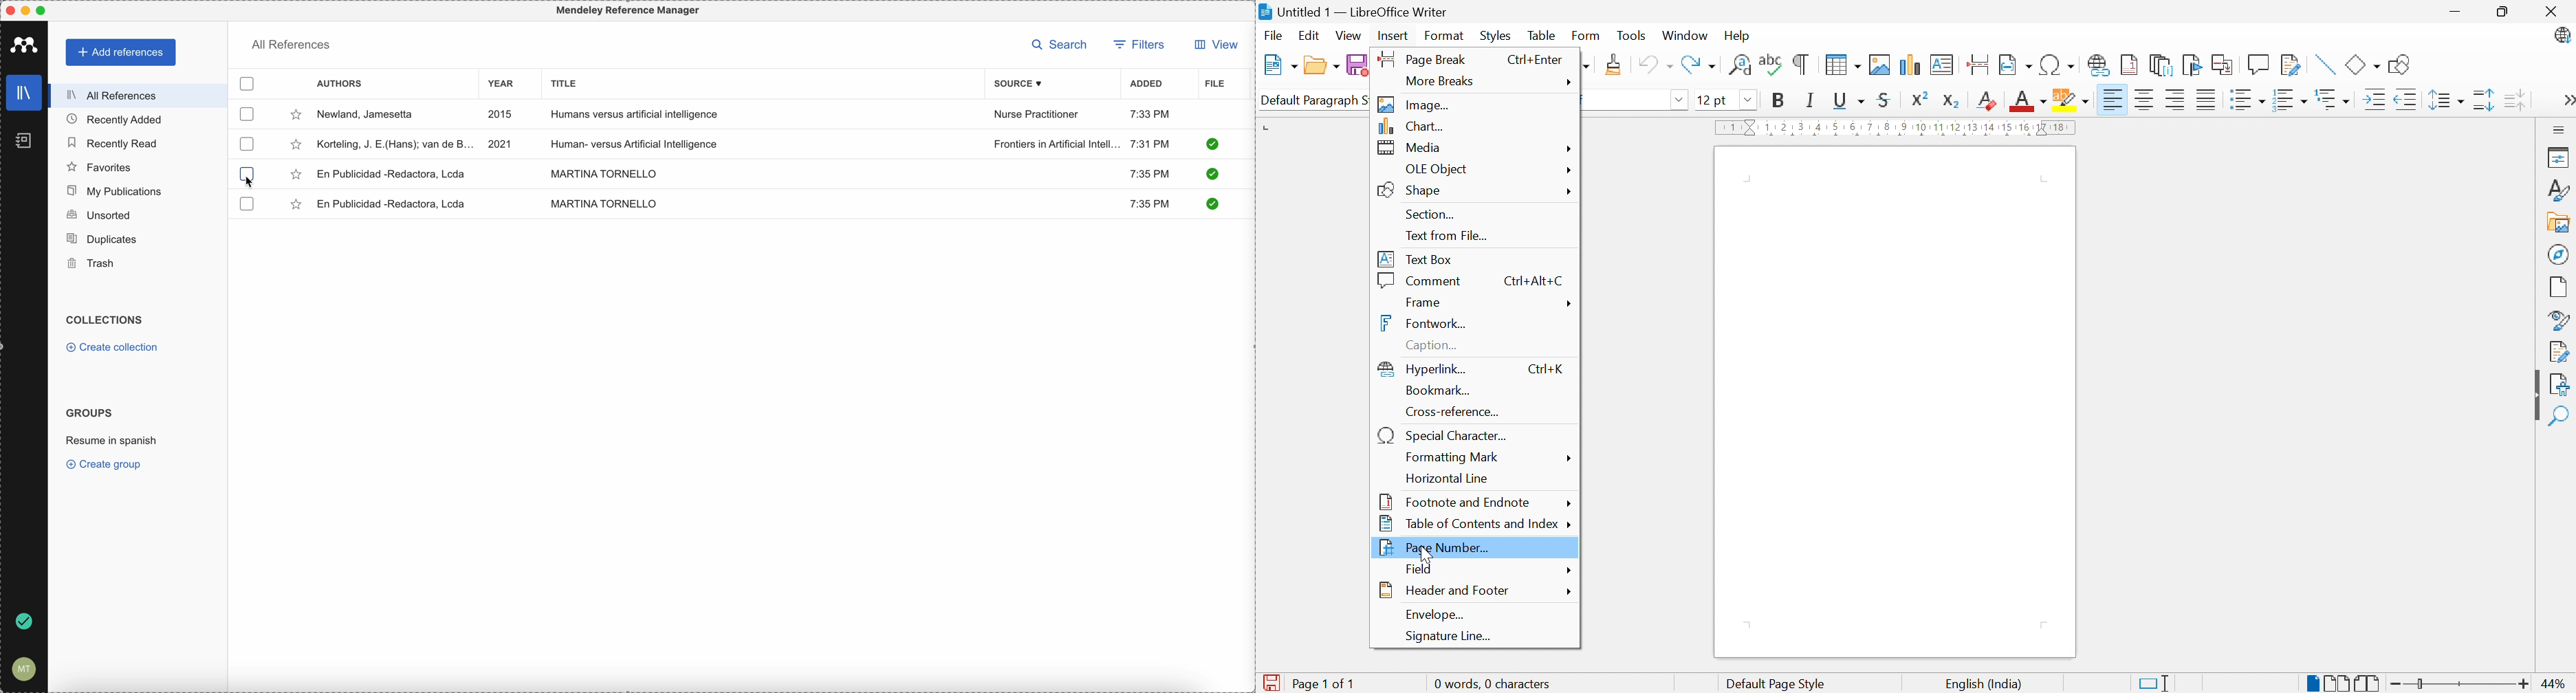 Image resolution: width=2576 pixels, height=700 pixels. What do you see at coordinates (1952, 100) in the screenshot?
I see `subscript` at bounding box center [1952, 100].